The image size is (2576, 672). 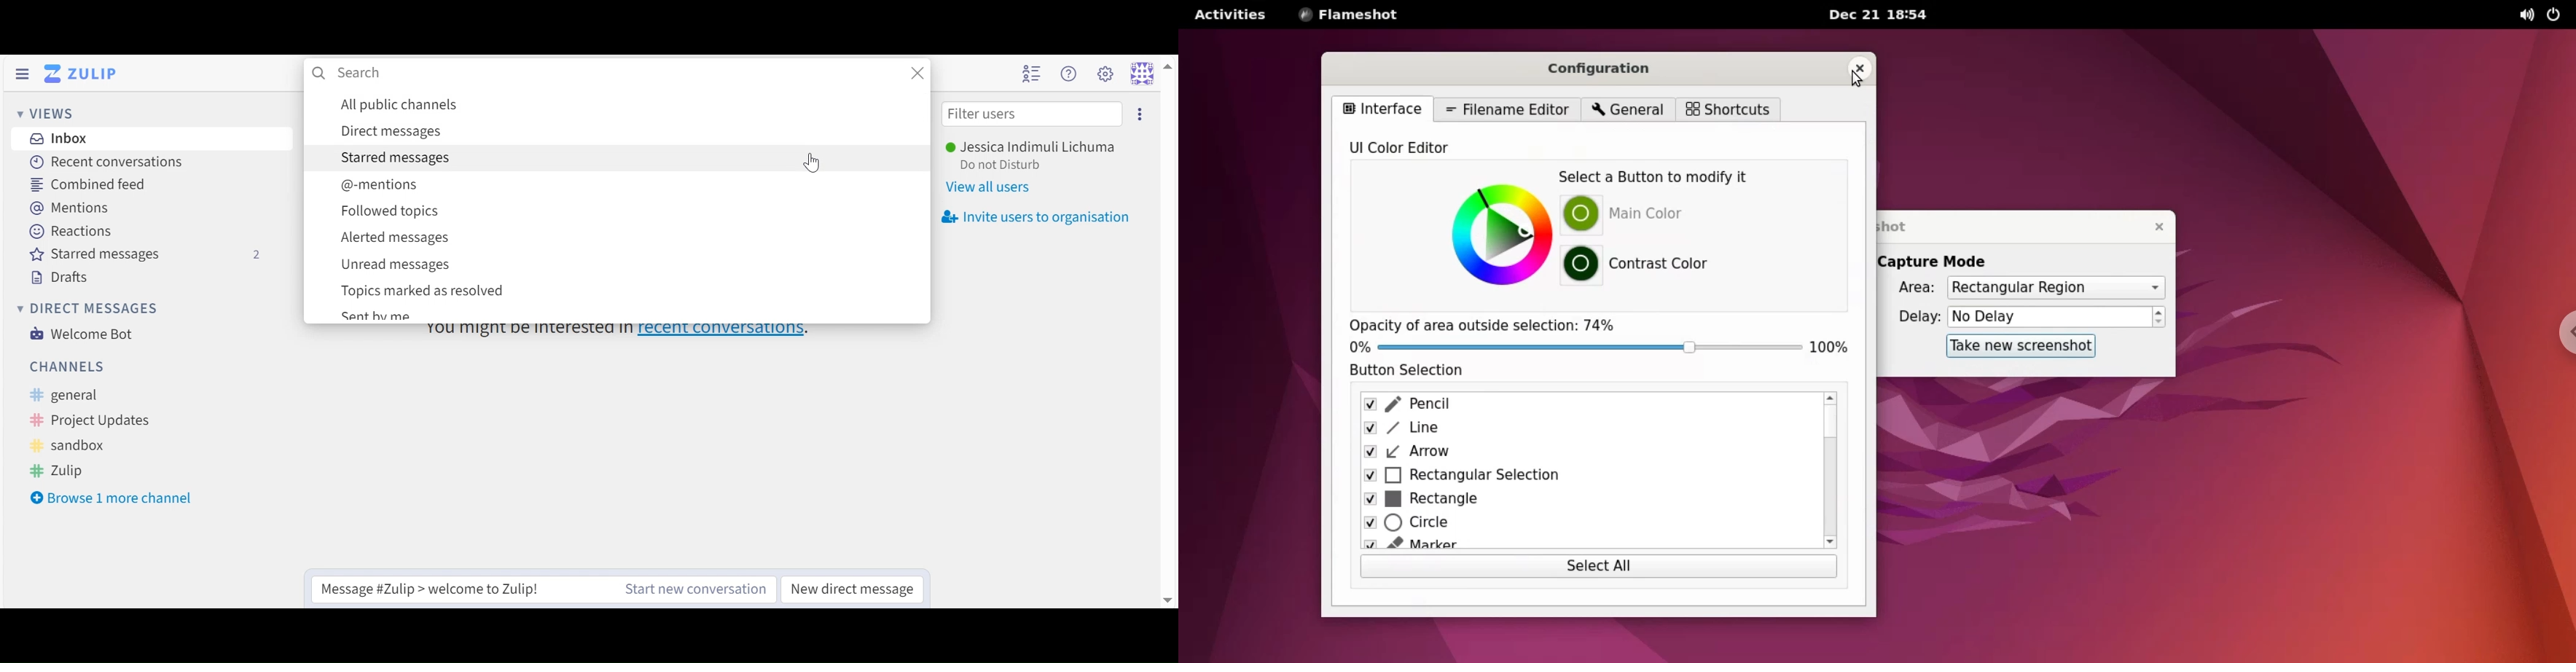 What do you see at coordinates (919, 73) in the screenshot?
I see `Close` at bounding box center [919, 73].